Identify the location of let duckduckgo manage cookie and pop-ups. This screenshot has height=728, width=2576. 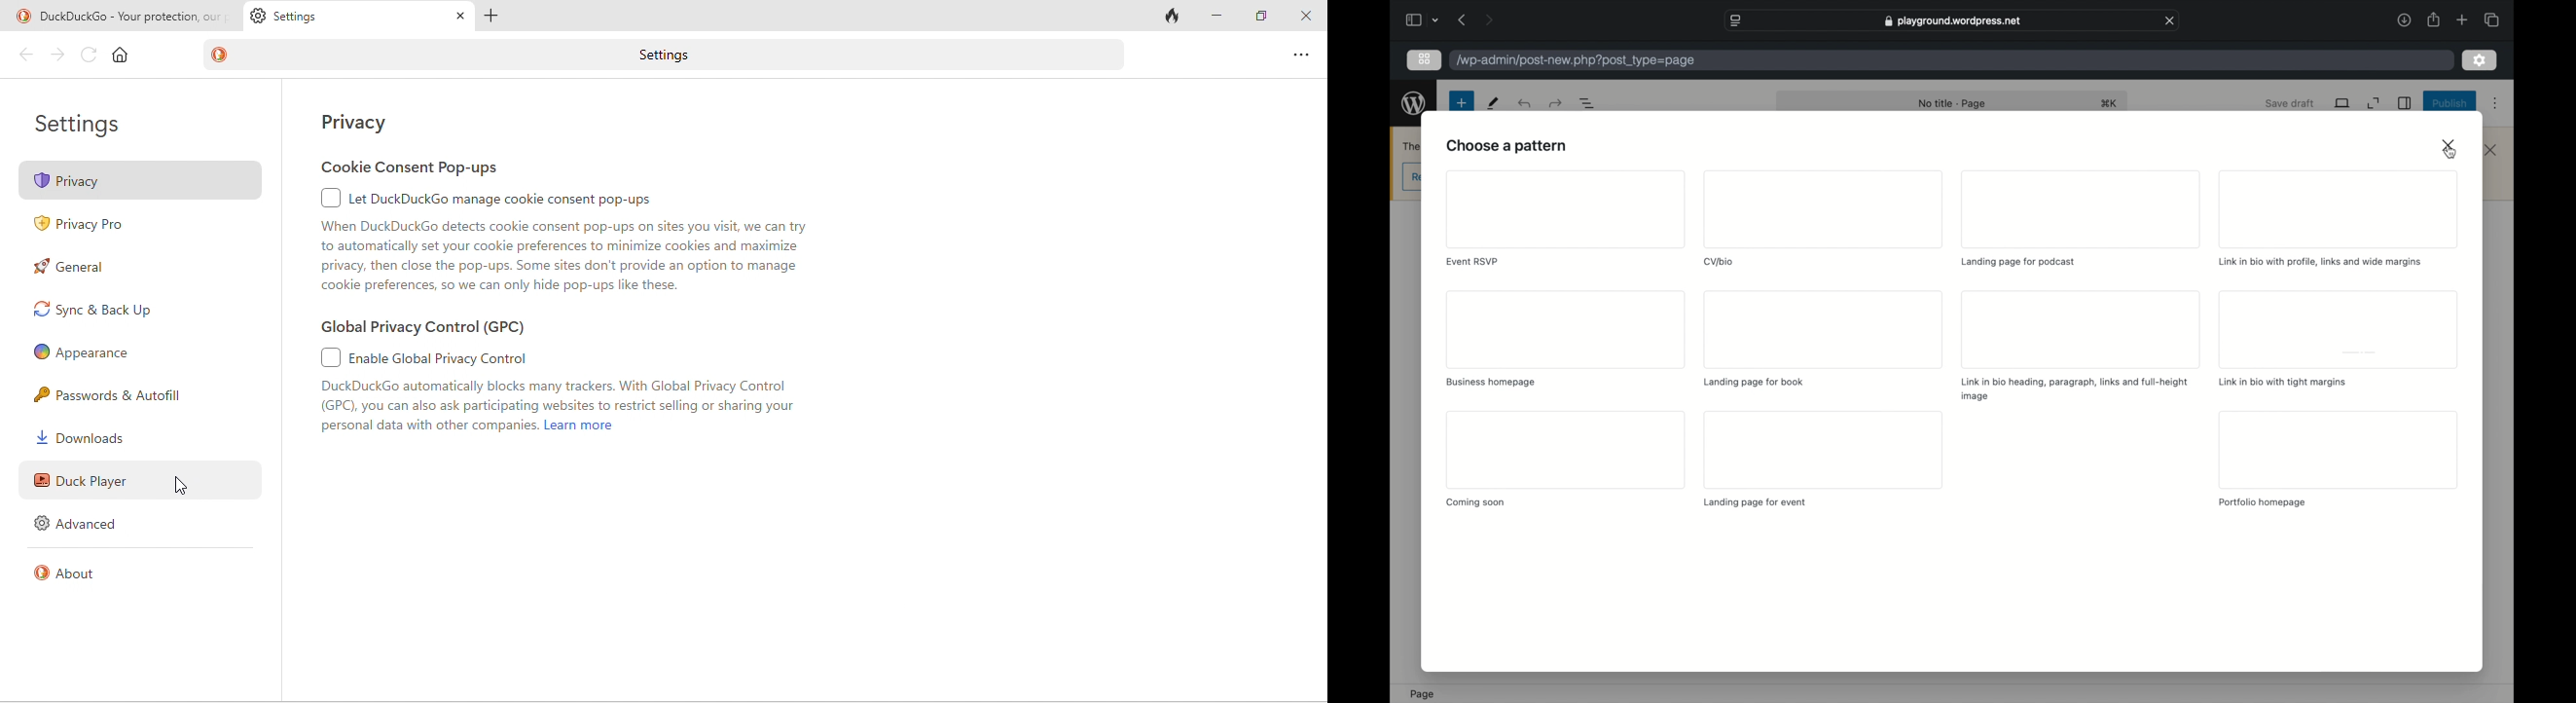
(568, 240).